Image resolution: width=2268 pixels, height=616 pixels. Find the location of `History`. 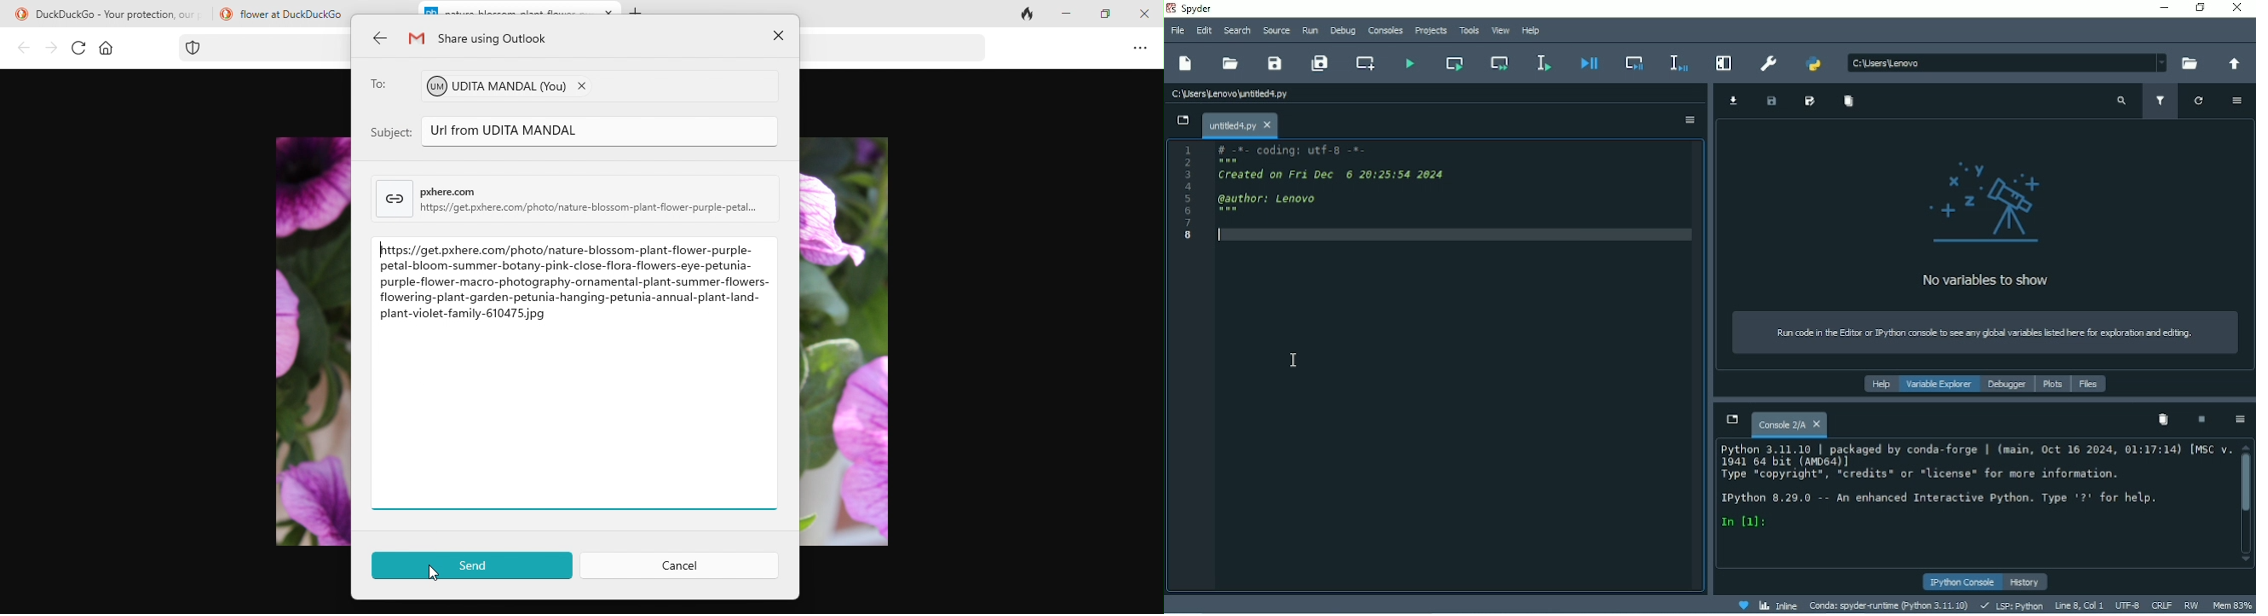

History is located at coordinates (2026, 582).